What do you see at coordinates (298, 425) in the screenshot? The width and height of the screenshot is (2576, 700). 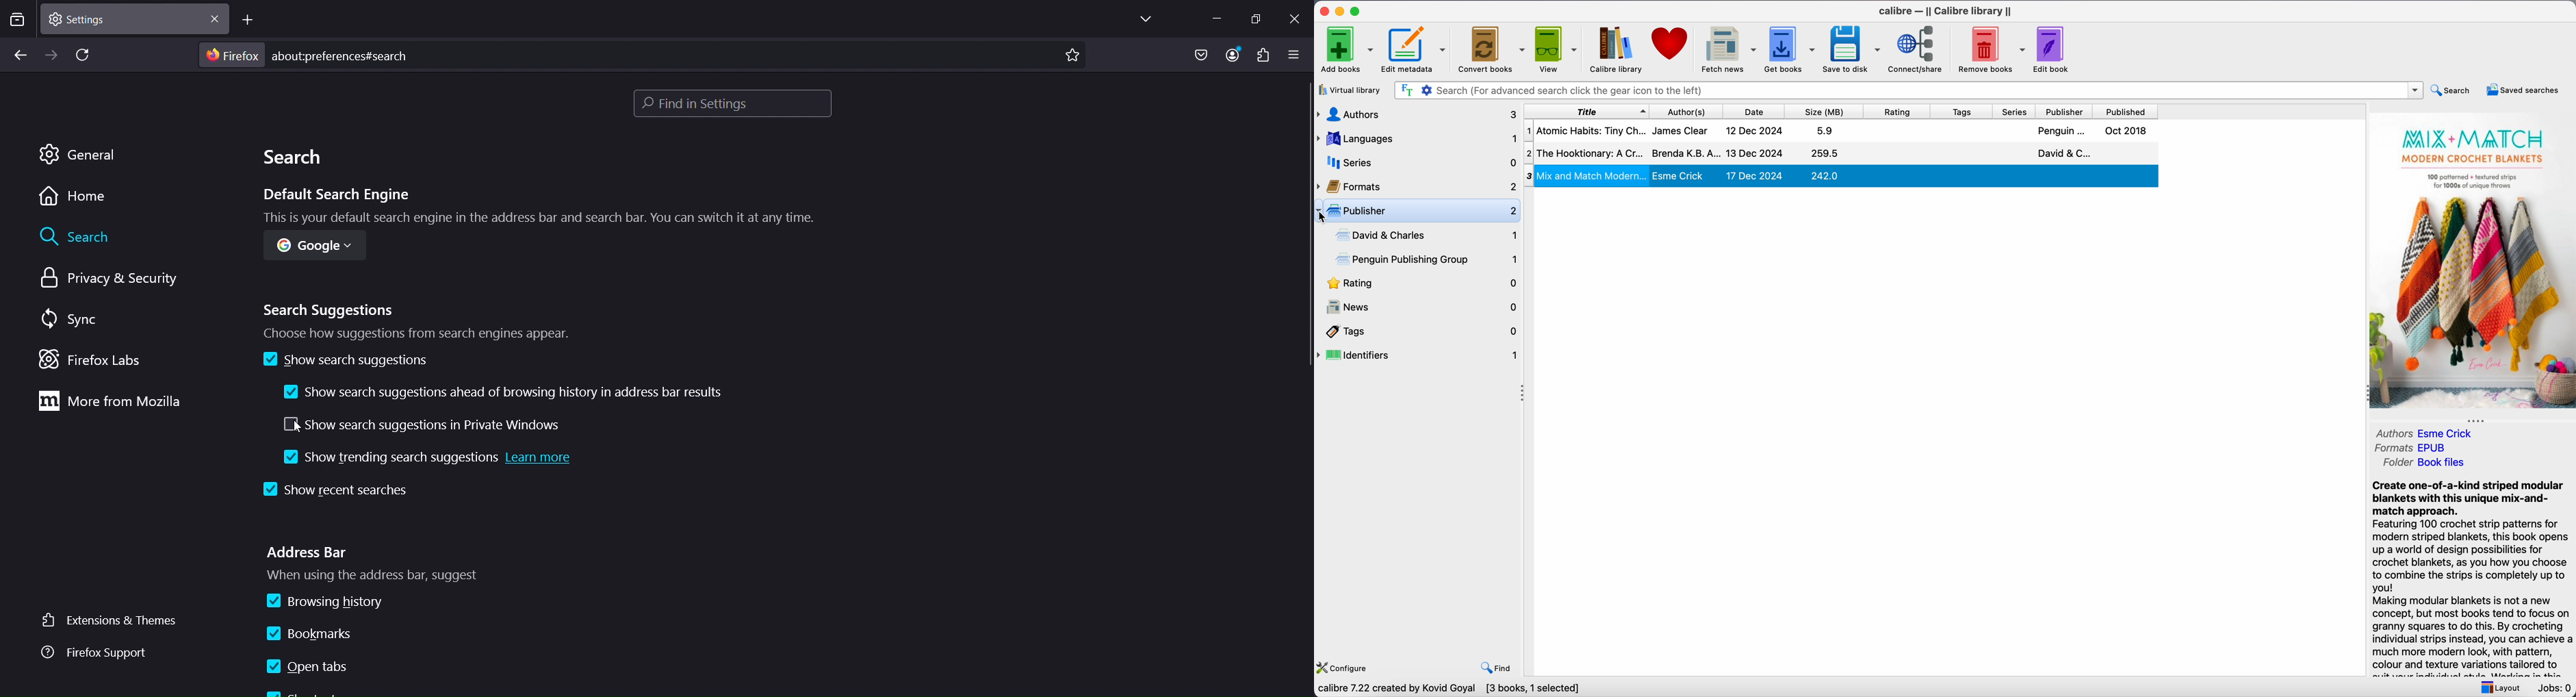 I see `cursor` at bounding box center [298, 425].